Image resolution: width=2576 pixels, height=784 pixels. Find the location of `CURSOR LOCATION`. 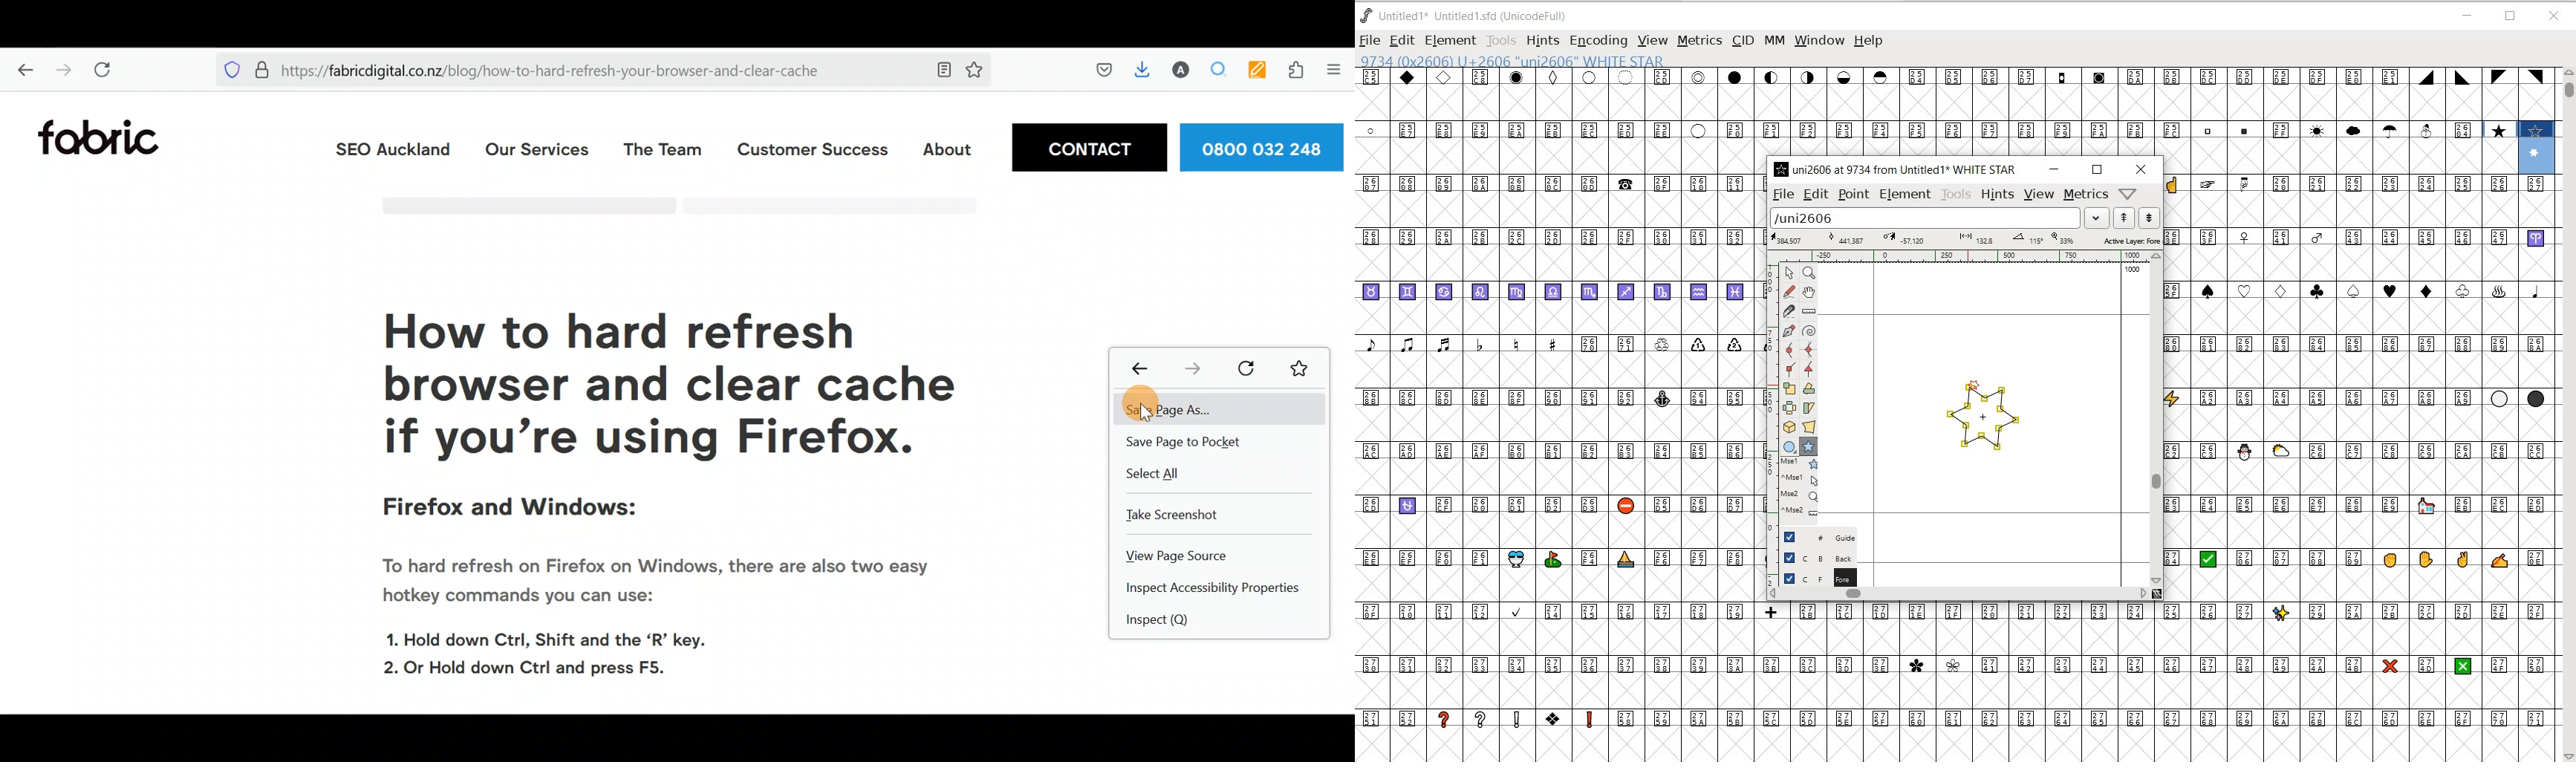

CURSOR LOCATION is located at coordinates (1971, 384).